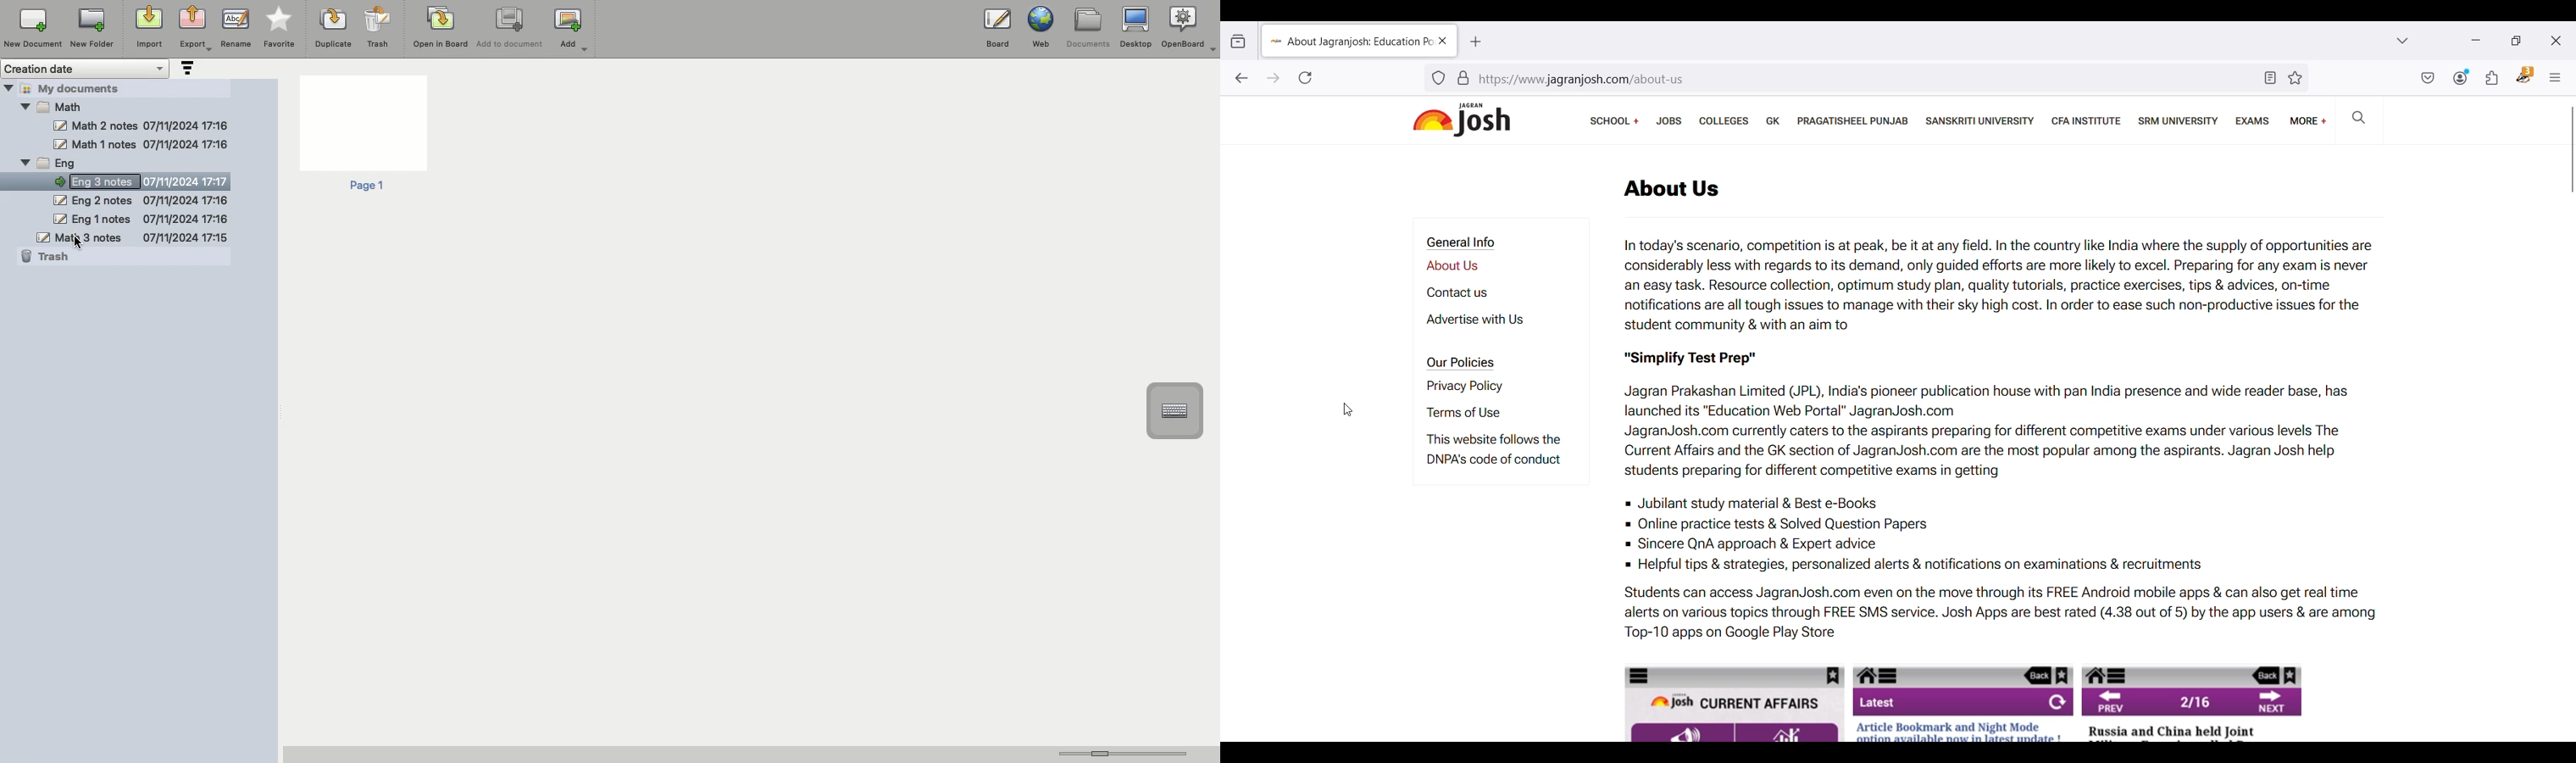 The image size is (2576, 784). What do you see at coordinates (1273, 78) in the screenshot?
I see `Go forward one page` at bounding box center [1273, 78].